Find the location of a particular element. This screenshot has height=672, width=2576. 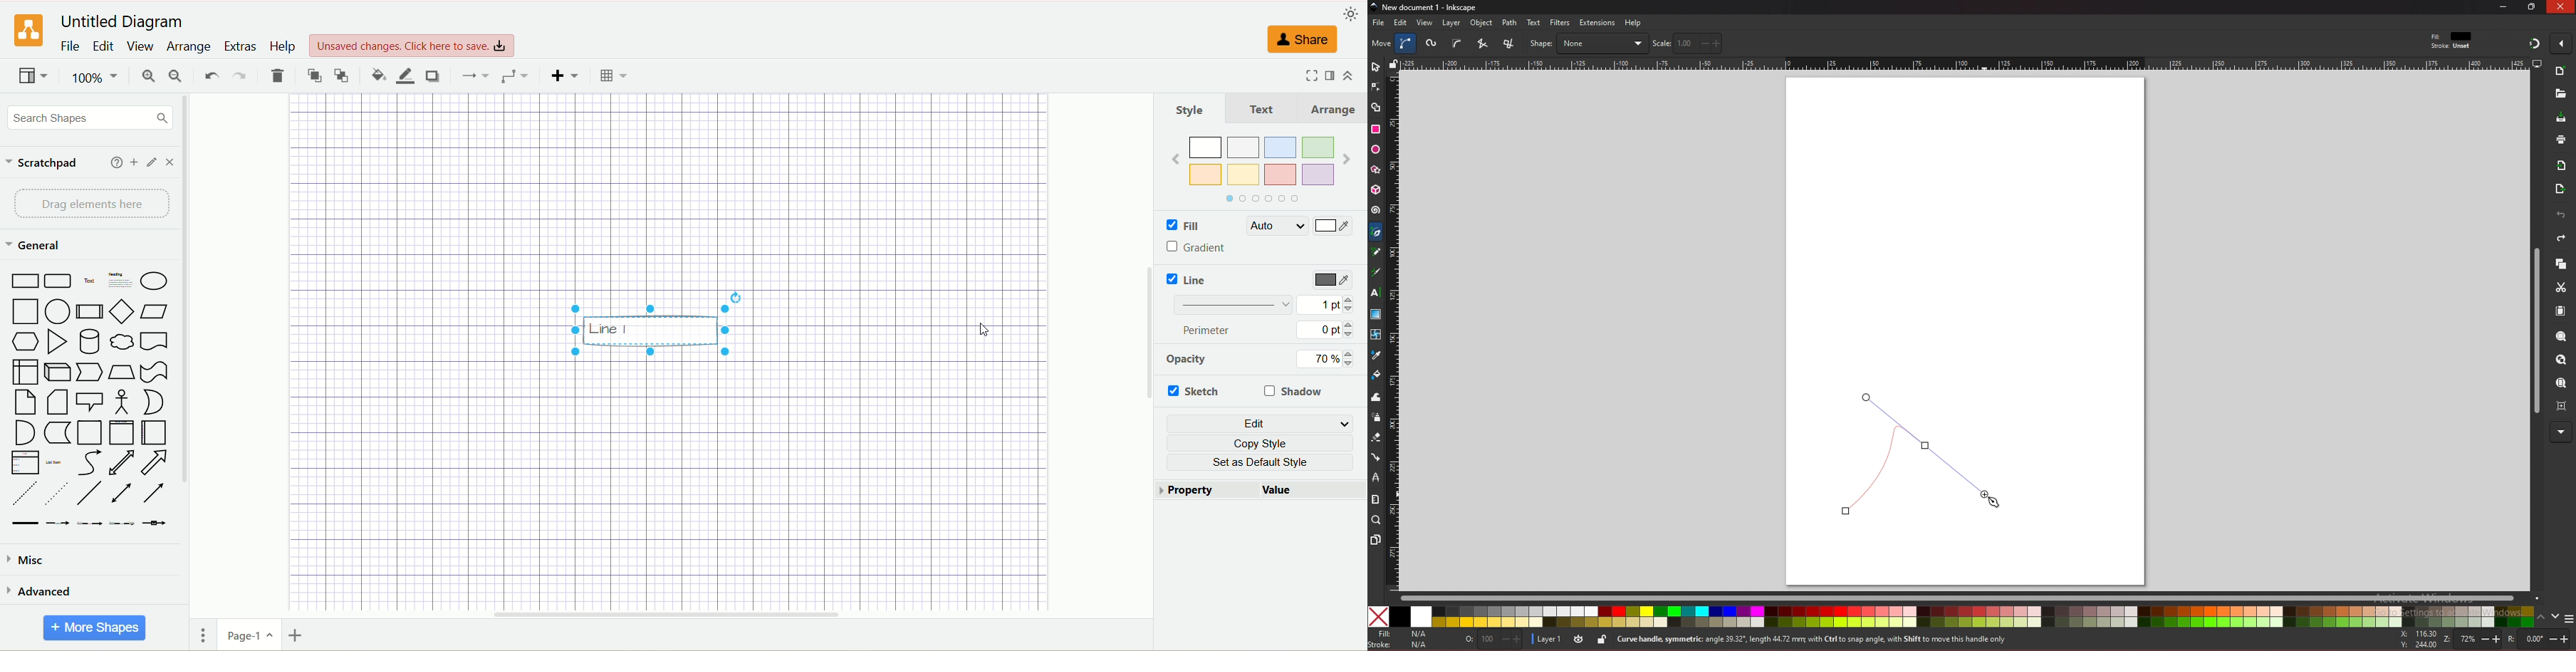

insert is located at coordinates (562, 75).